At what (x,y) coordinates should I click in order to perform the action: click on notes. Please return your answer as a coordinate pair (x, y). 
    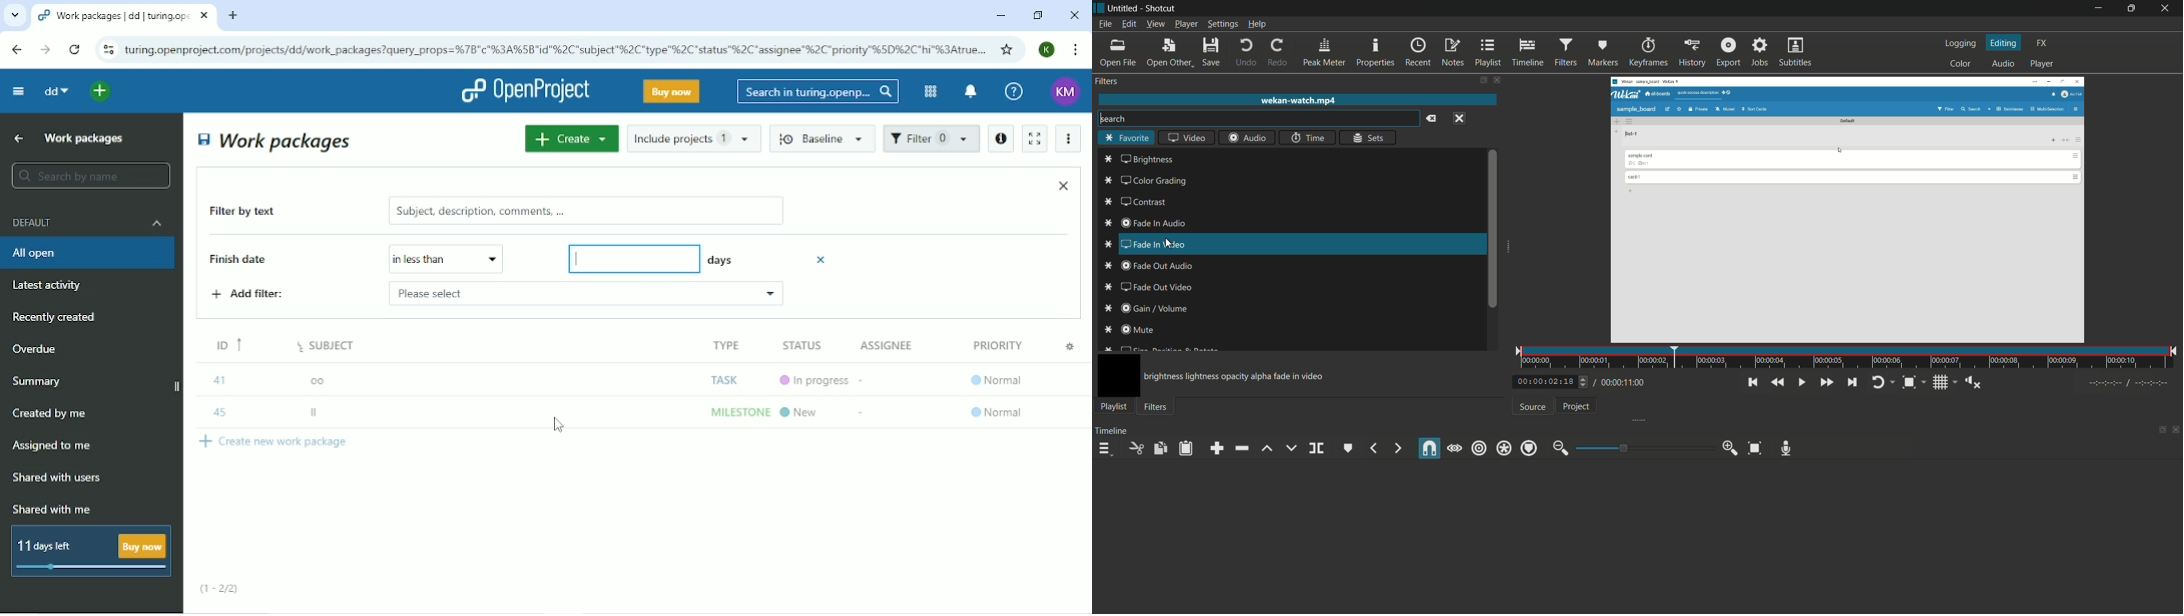
    Looking at the image, I should click on (1452, 53).